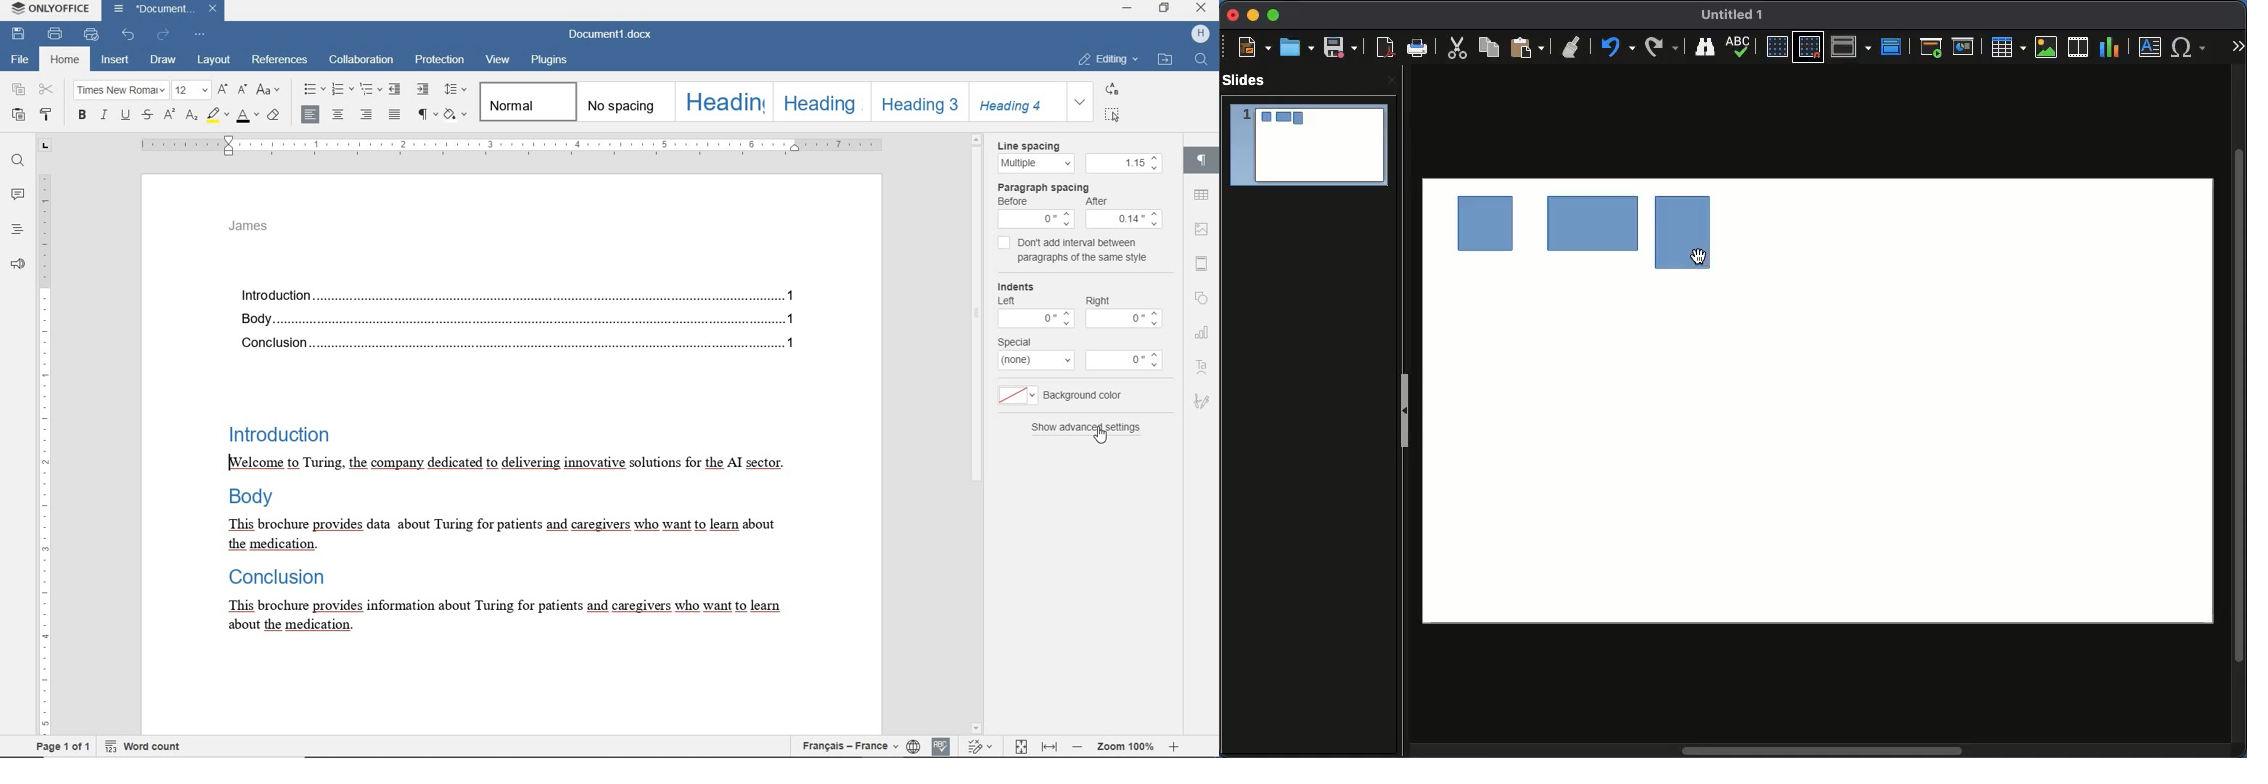 The height and width of the screenshot is (784, 2268). Describe the element at coordinates (223, 90) in the screenshot. I see `increment font size` at that location.